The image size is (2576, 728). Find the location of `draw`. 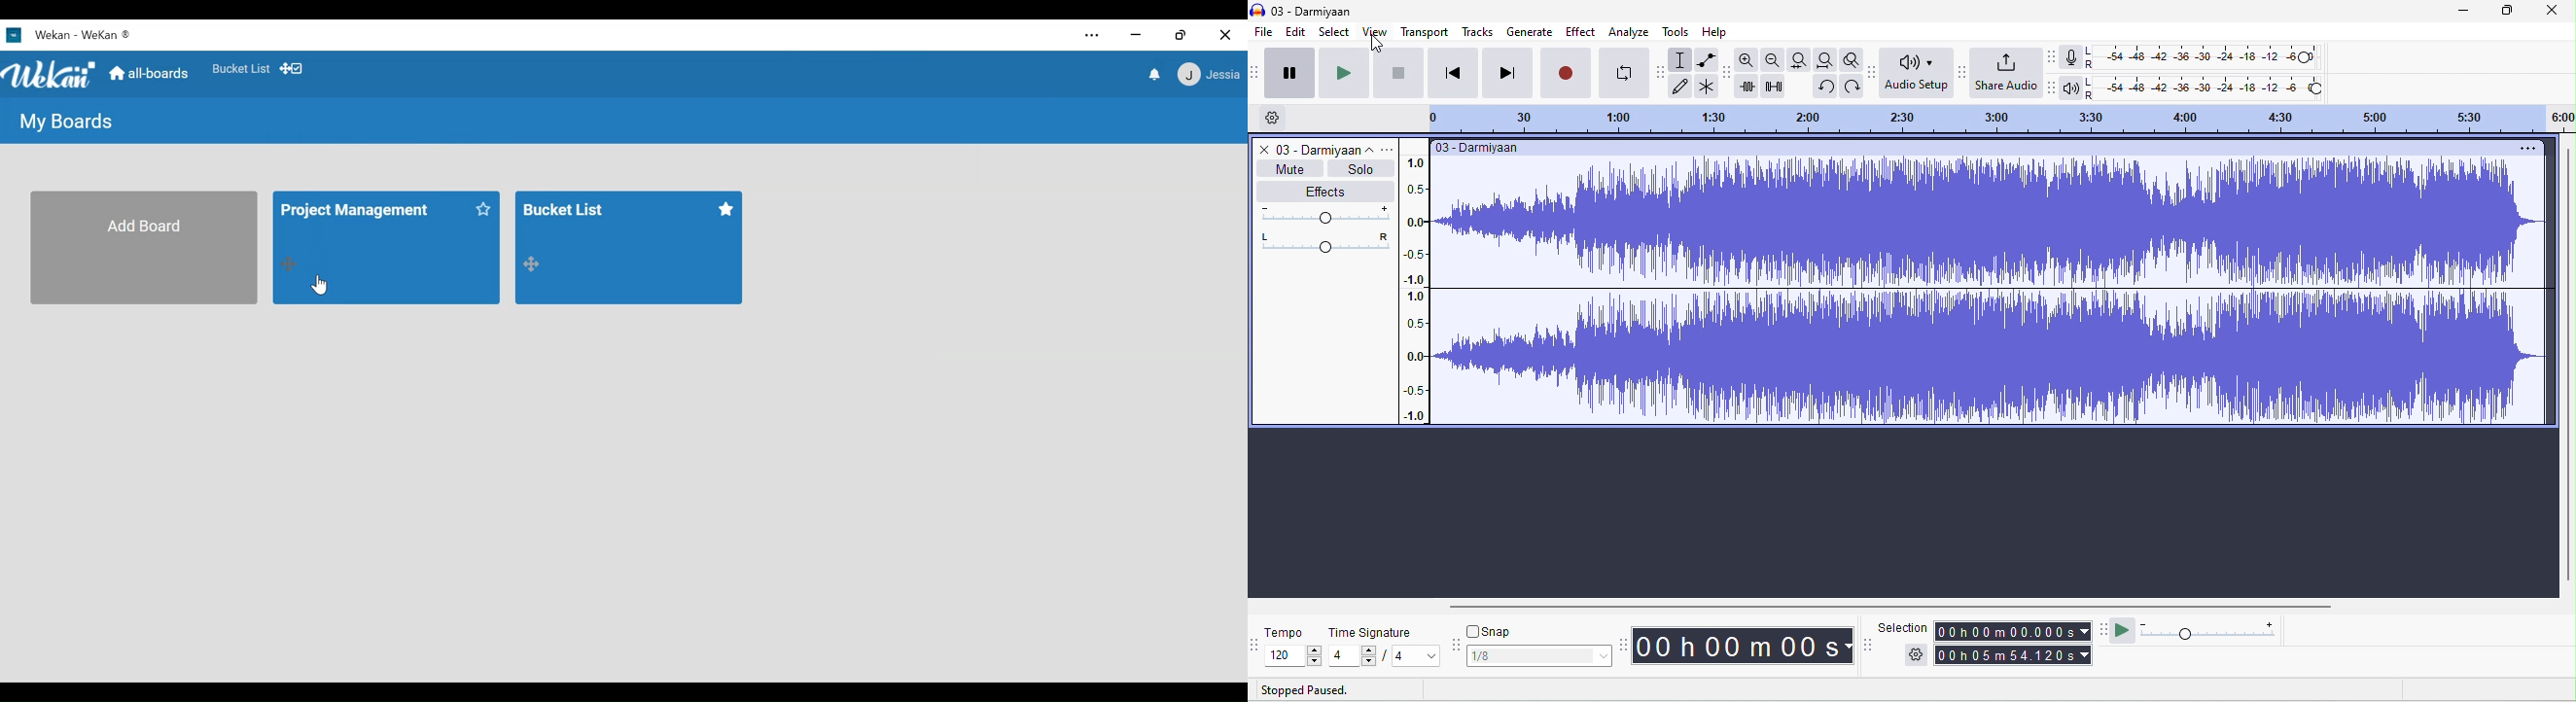

draw is located at coordinates (1682, 86).